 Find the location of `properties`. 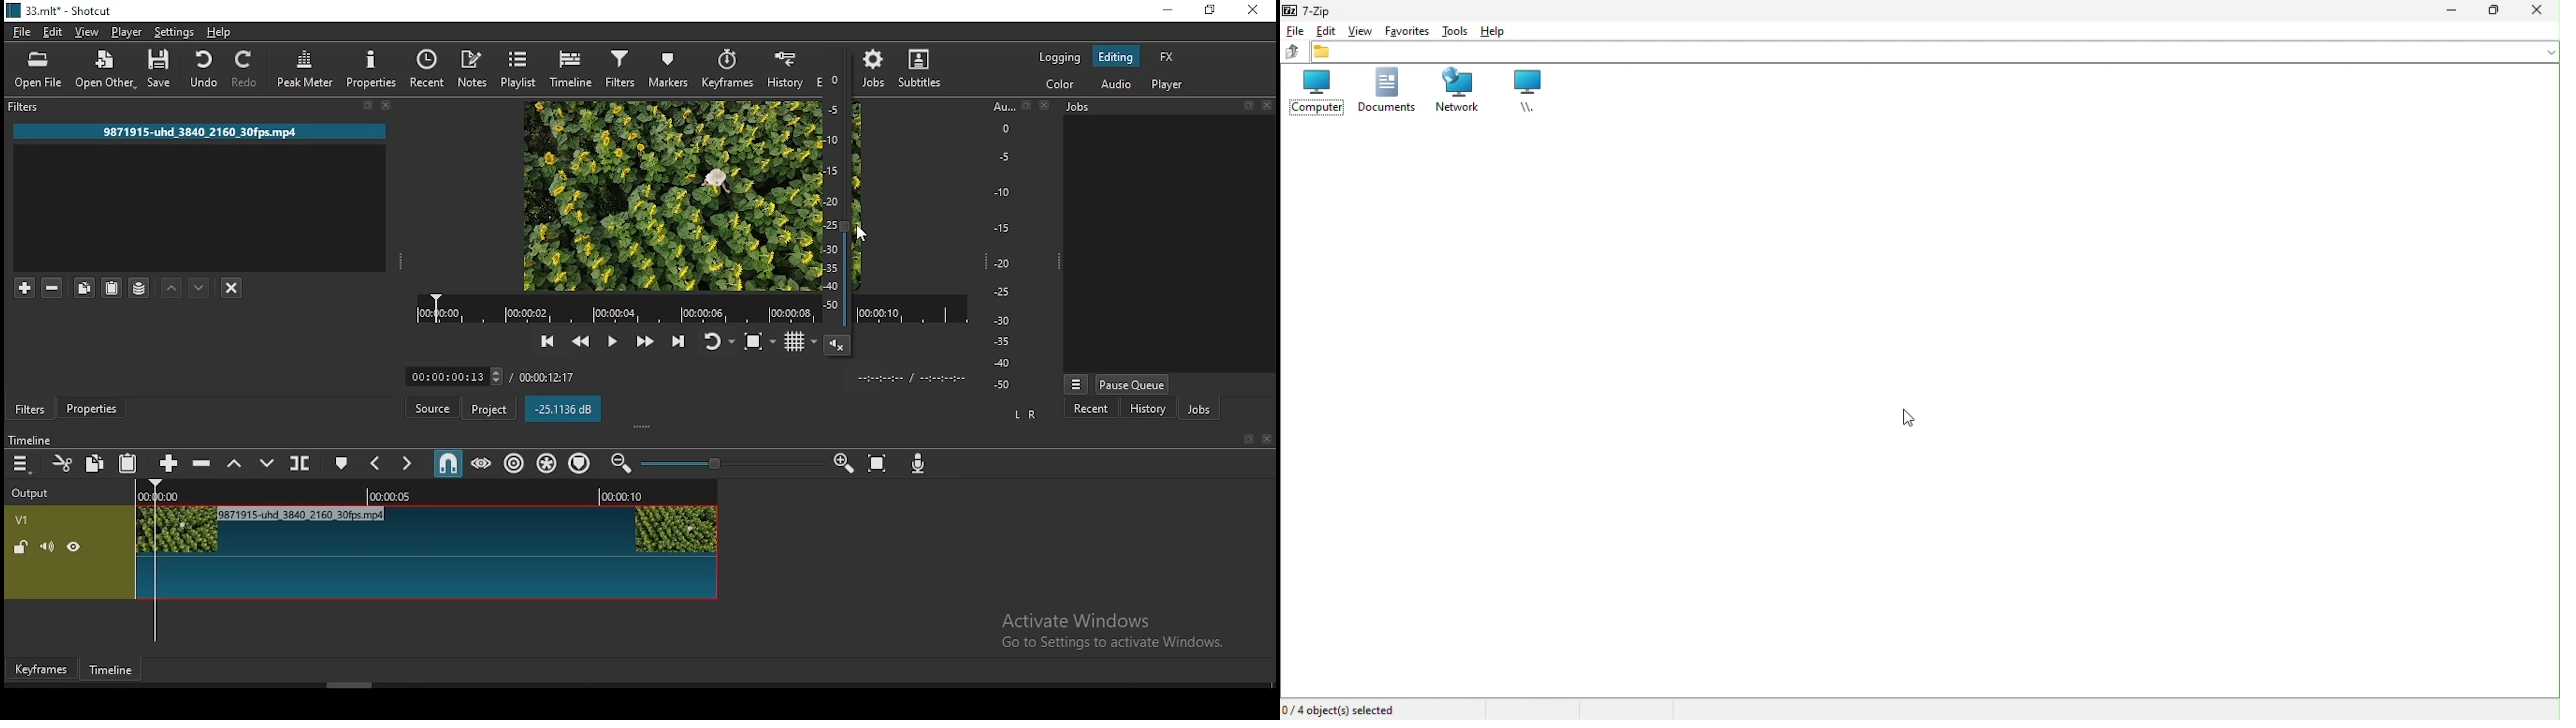

properties is located at coordinates (92, 408).